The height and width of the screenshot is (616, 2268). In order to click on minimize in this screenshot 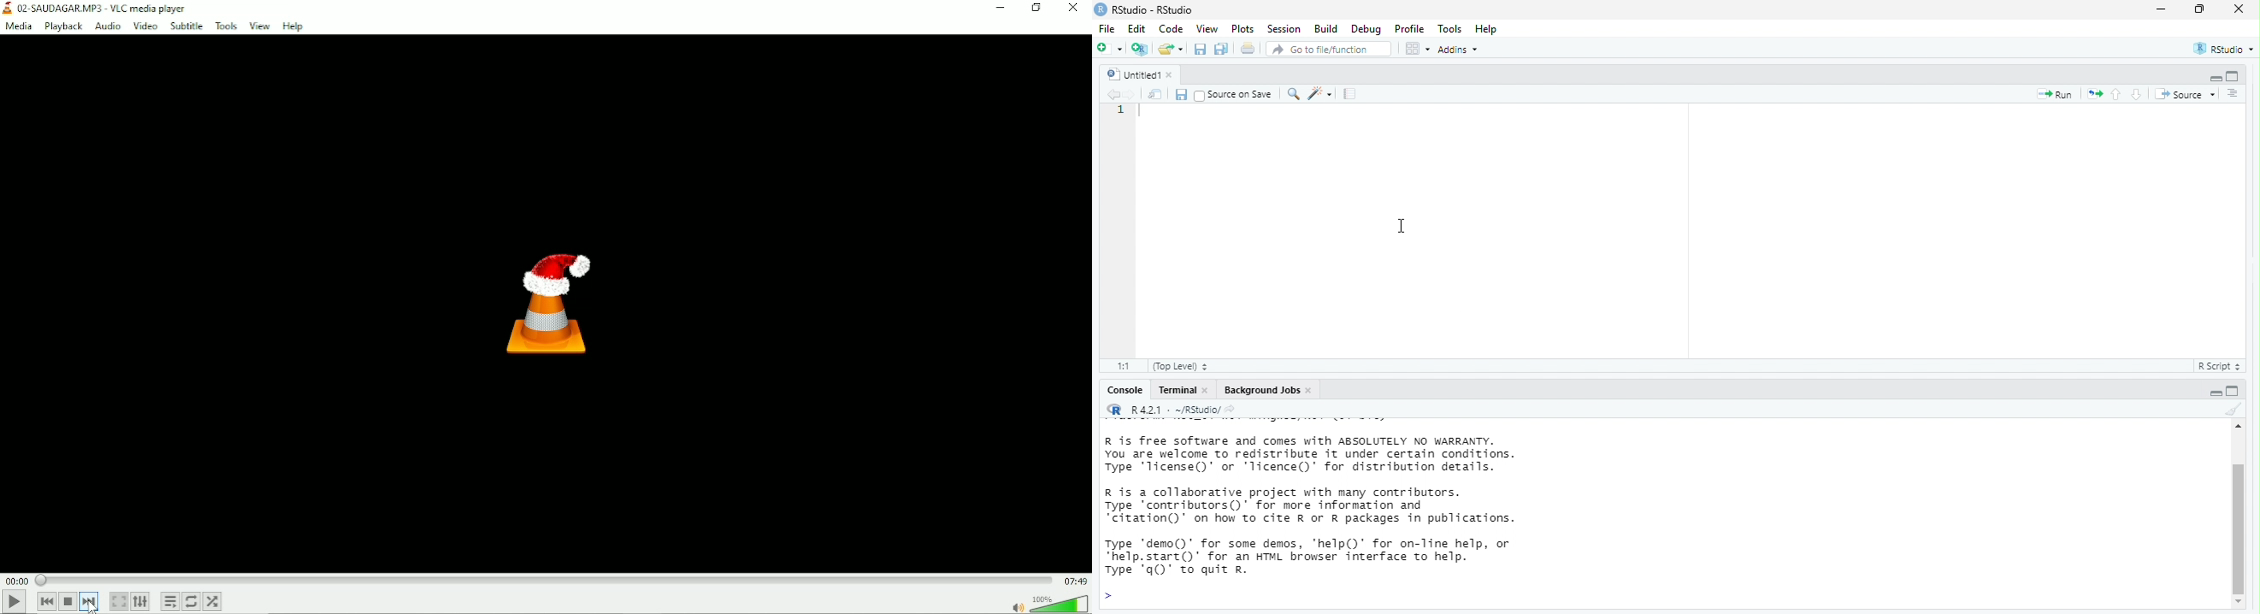, I will do `click(2162, 9)`.